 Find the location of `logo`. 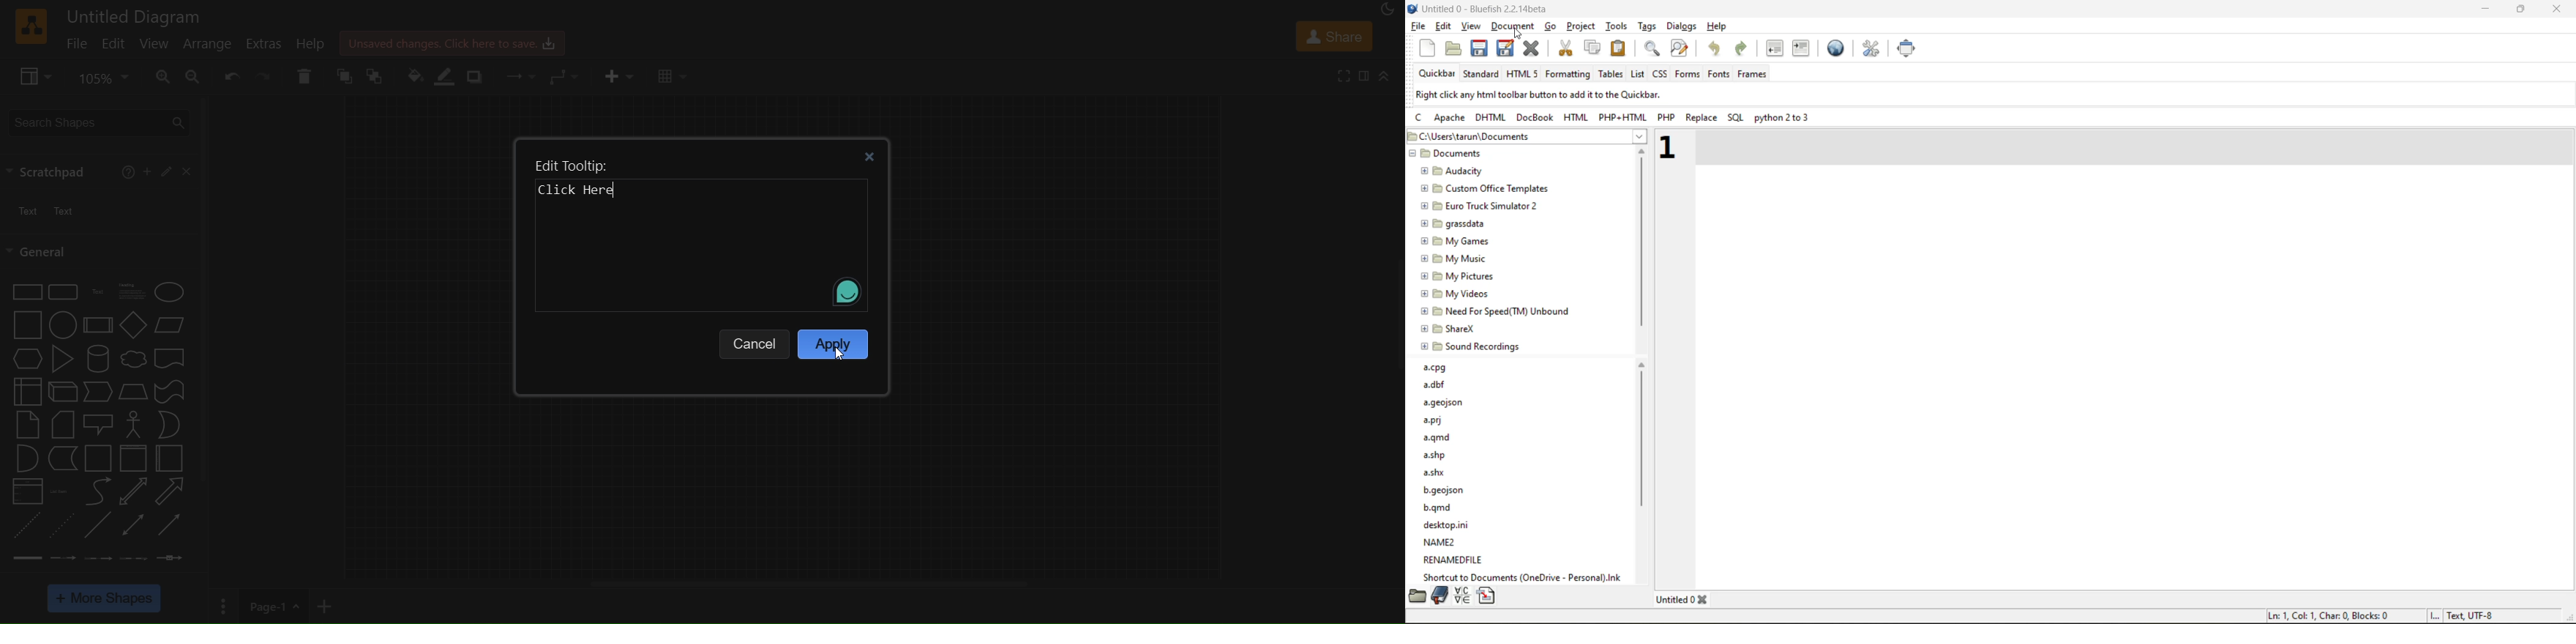

logo is located at coordinates (29, 27).